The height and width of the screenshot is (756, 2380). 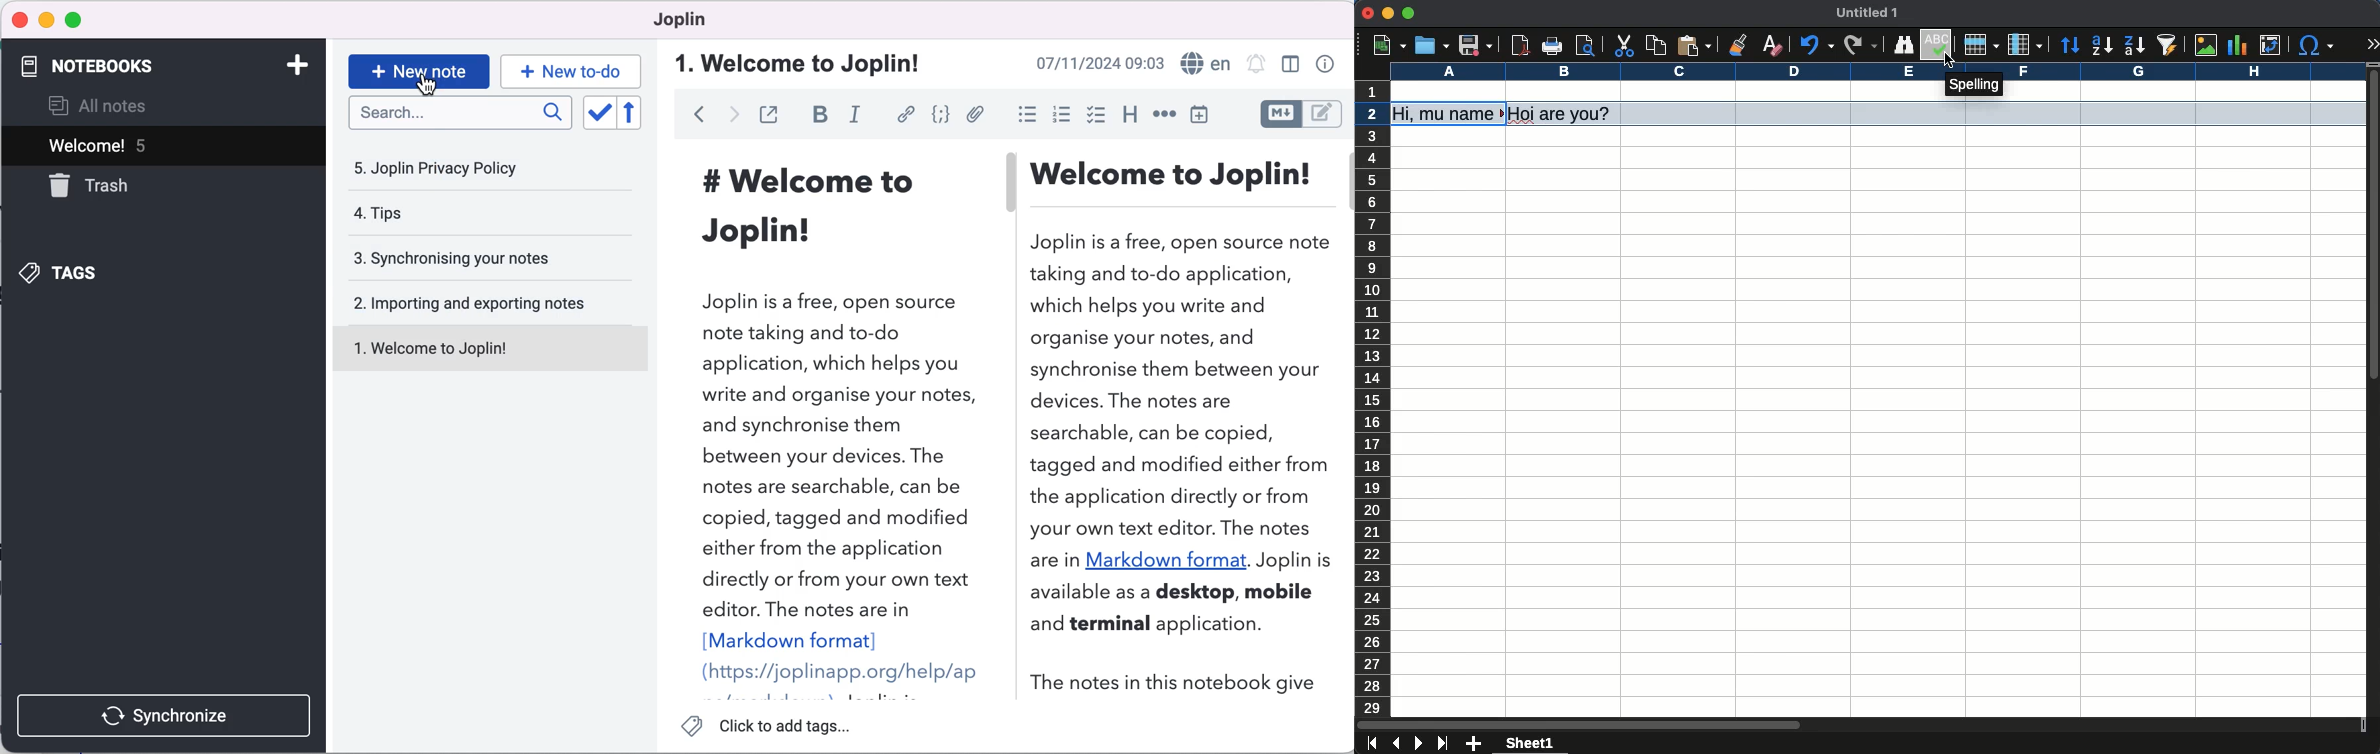 I want to click on close, so click(x=21, y=21).